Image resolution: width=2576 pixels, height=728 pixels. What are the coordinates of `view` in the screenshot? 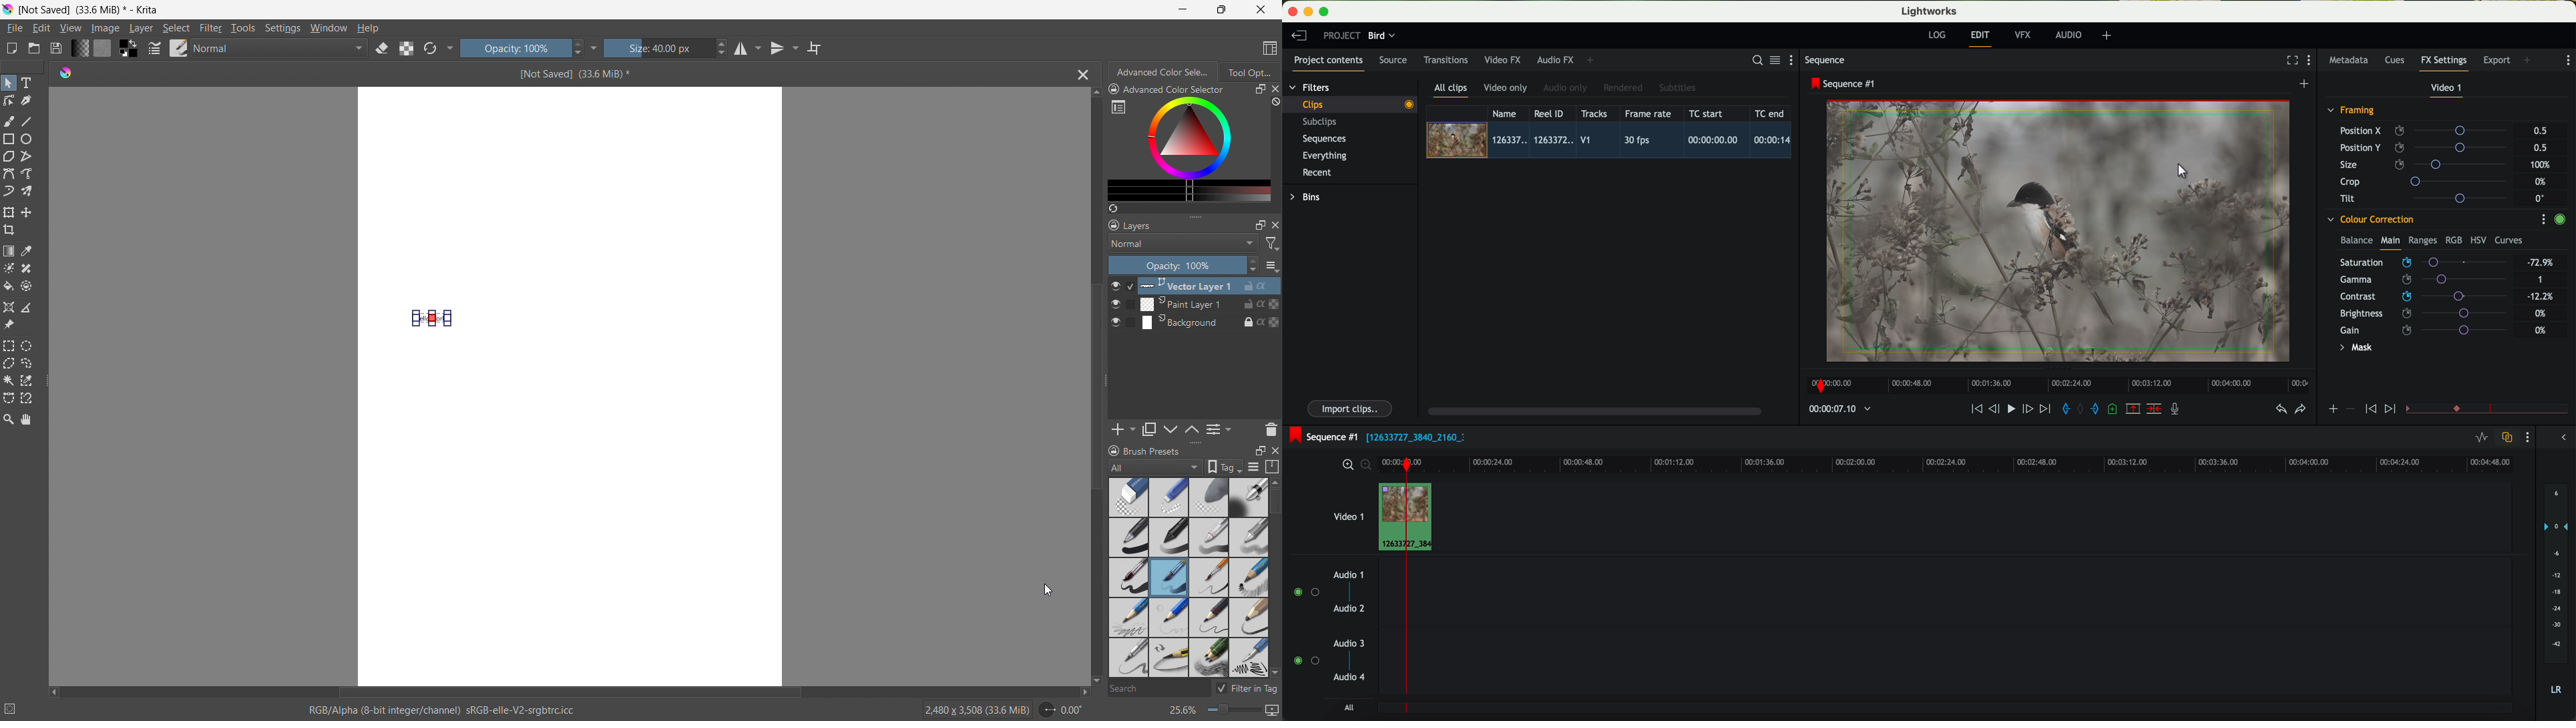 It's located at (70, 28).